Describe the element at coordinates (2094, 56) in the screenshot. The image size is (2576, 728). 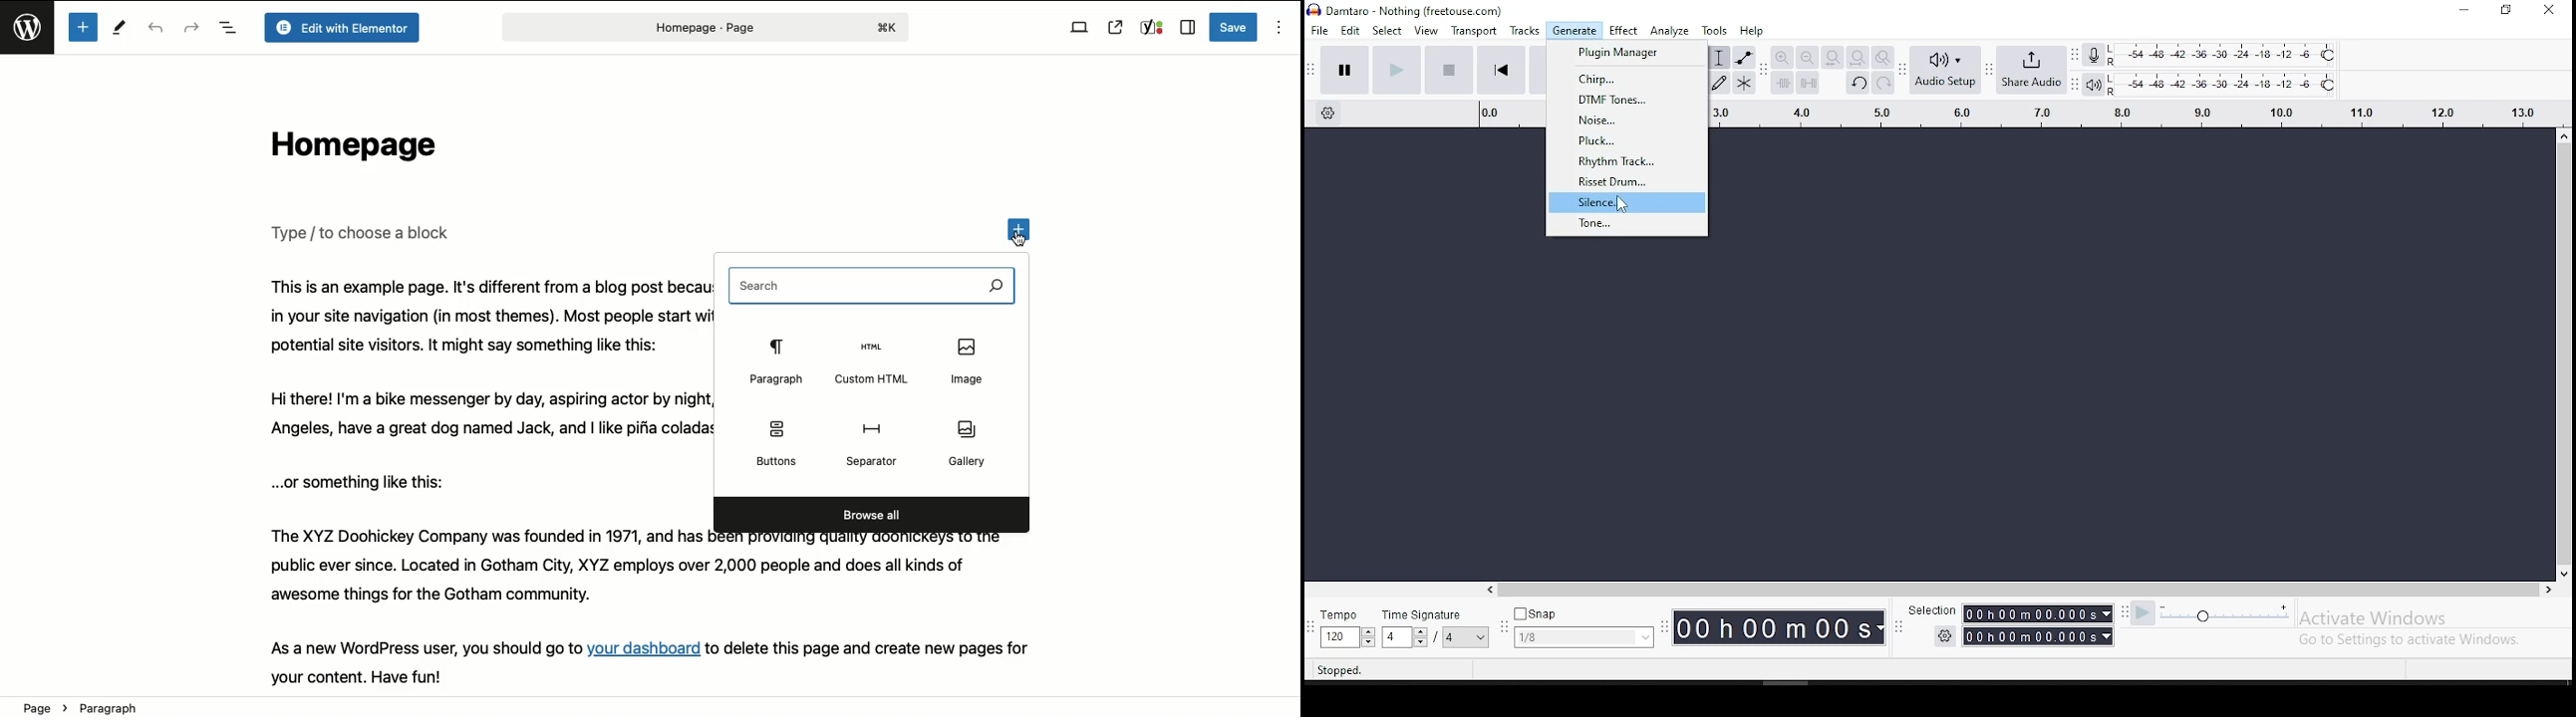
I see `record meter` at that location.